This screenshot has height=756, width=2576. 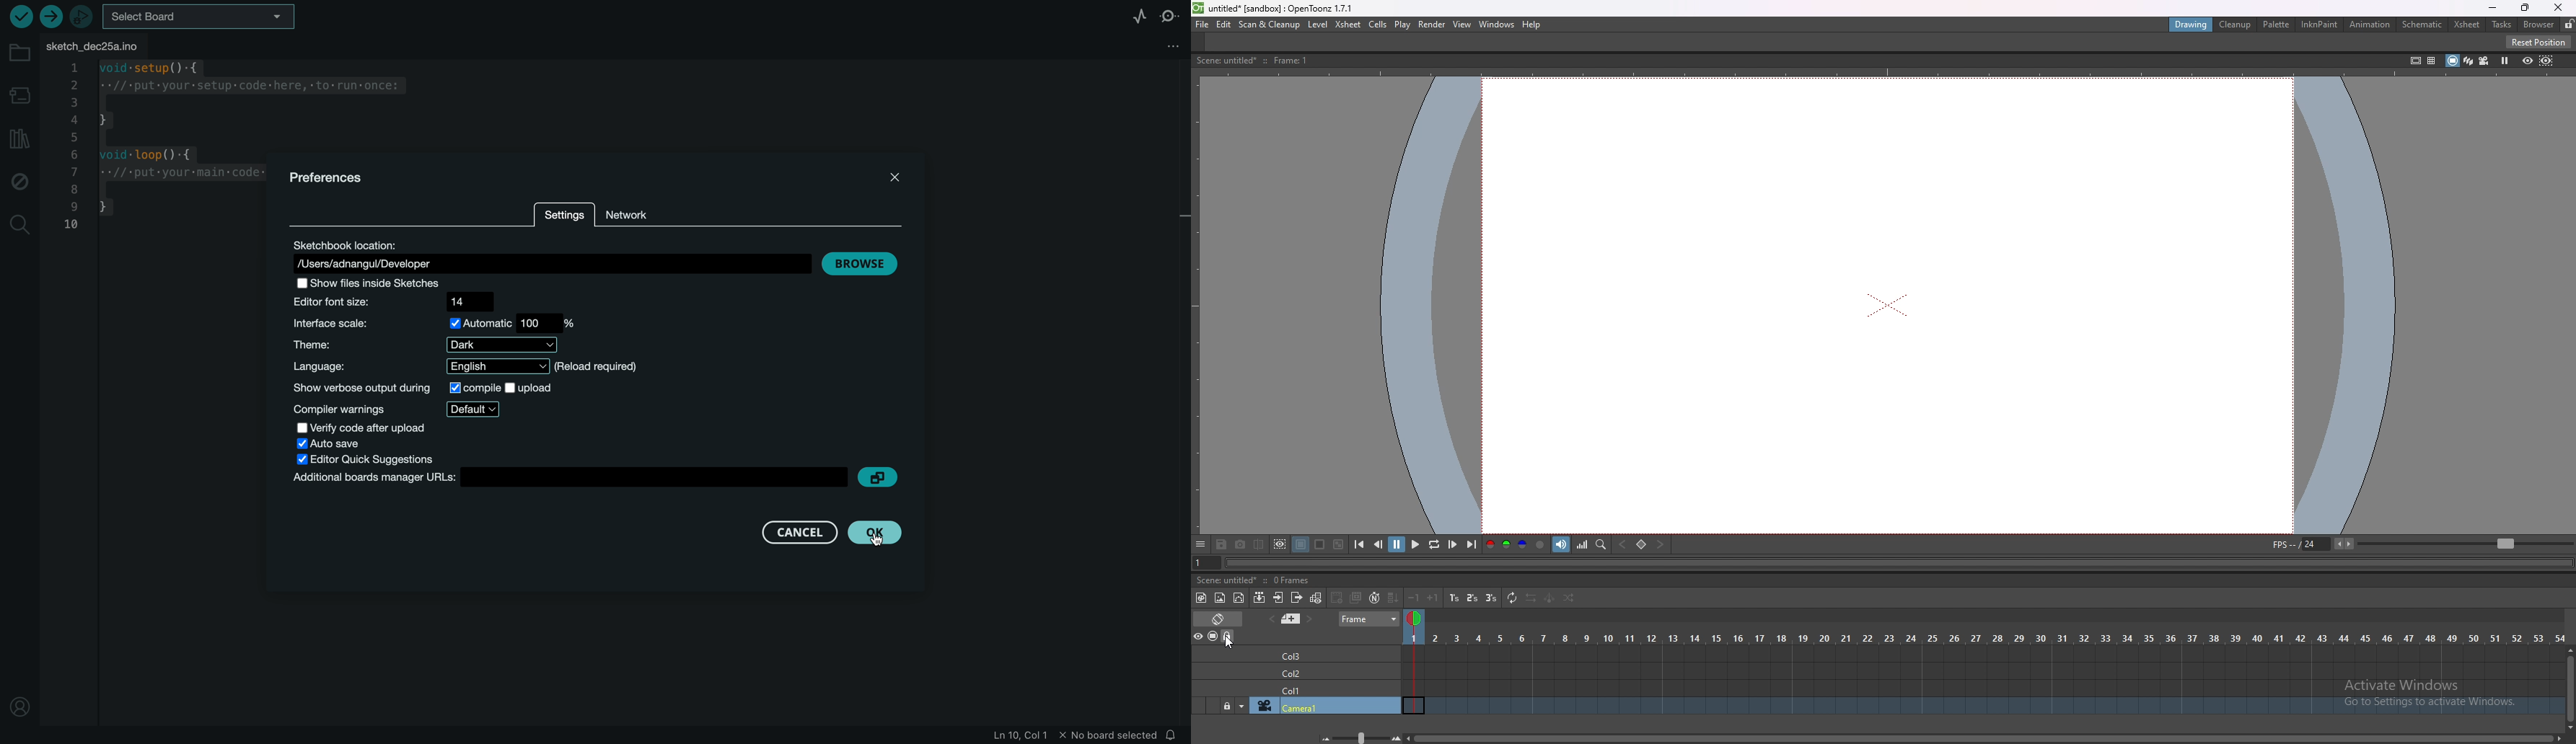 I want to click on soundtrack, so click(x=1562, y=544).